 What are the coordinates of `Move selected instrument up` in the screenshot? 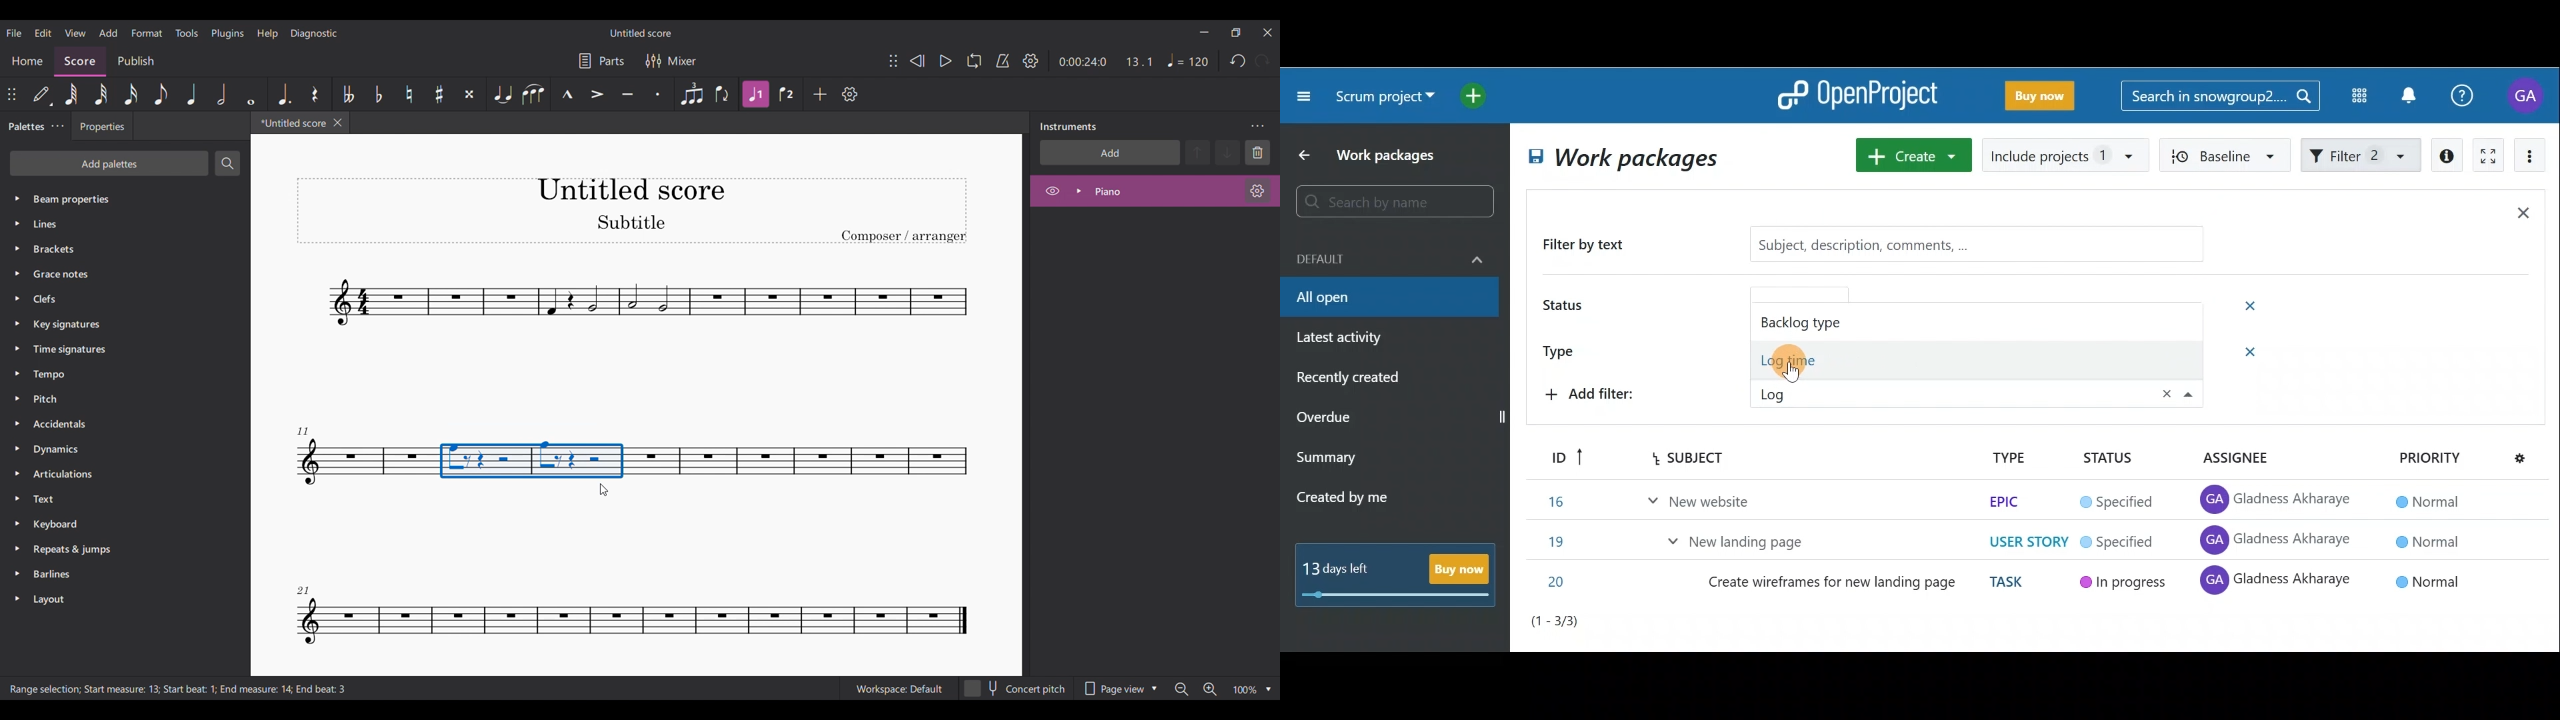 It's located at (1199, 151).